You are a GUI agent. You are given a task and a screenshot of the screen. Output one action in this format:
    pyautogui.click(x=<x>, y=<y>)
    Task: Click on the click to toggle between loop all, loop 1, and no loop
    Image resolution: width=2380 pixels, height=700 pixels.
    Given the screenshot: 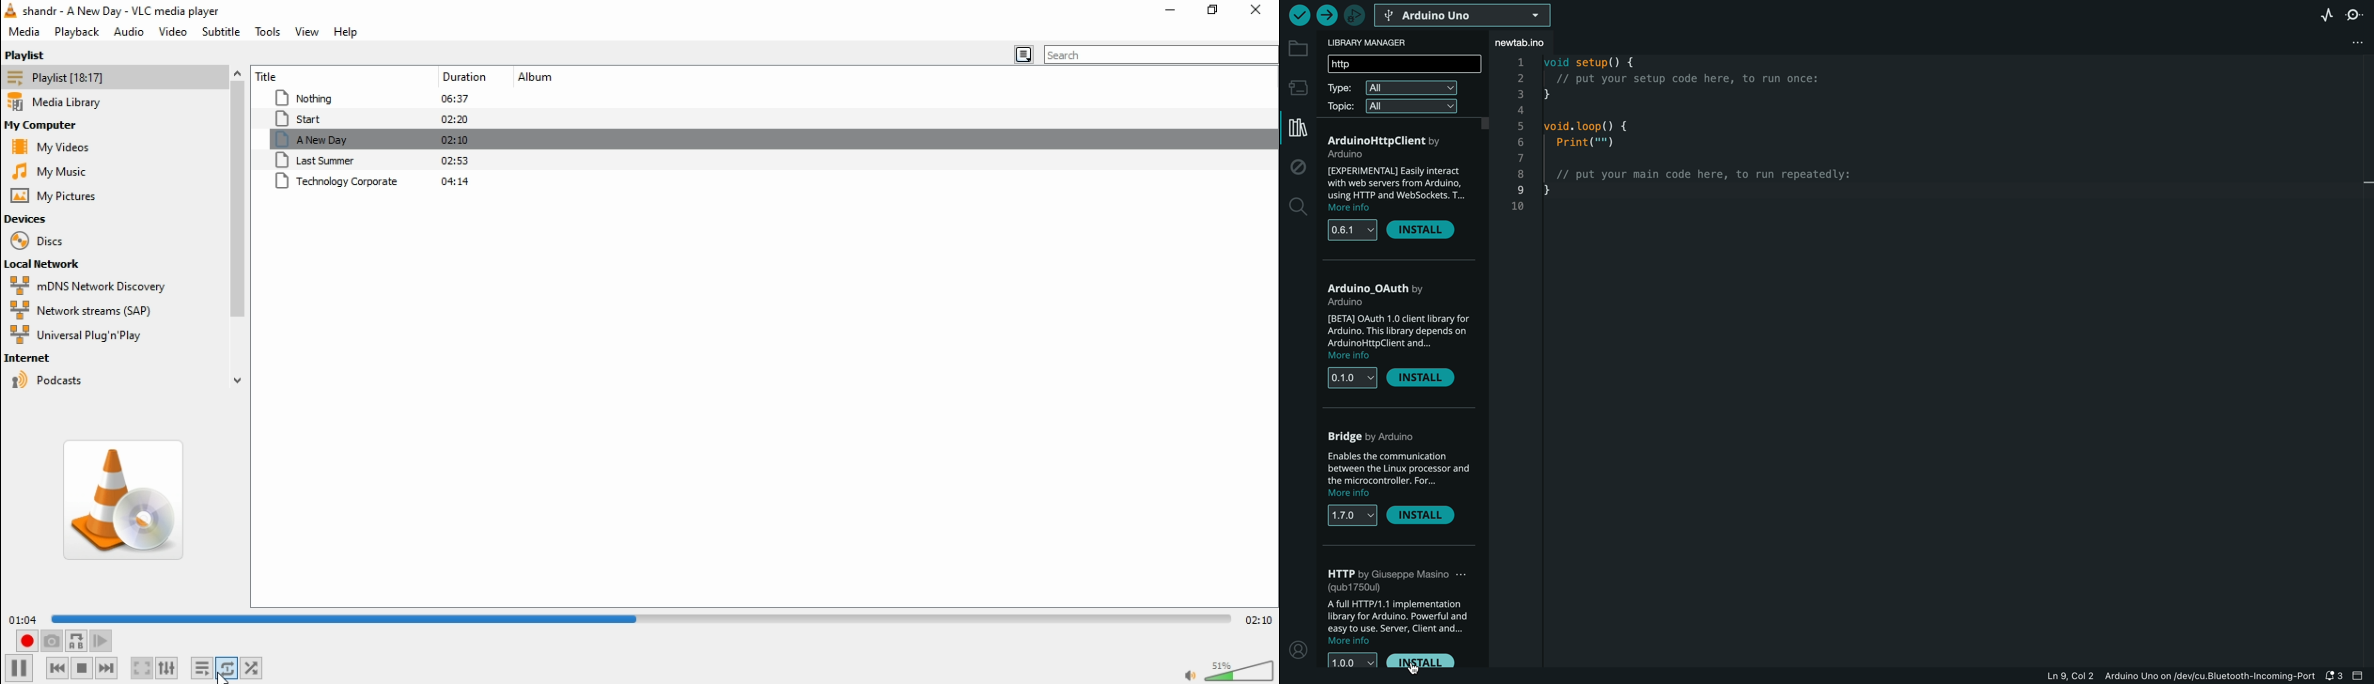 What is the action you would take?
    pyautogui.click(x=227, y=667)
    